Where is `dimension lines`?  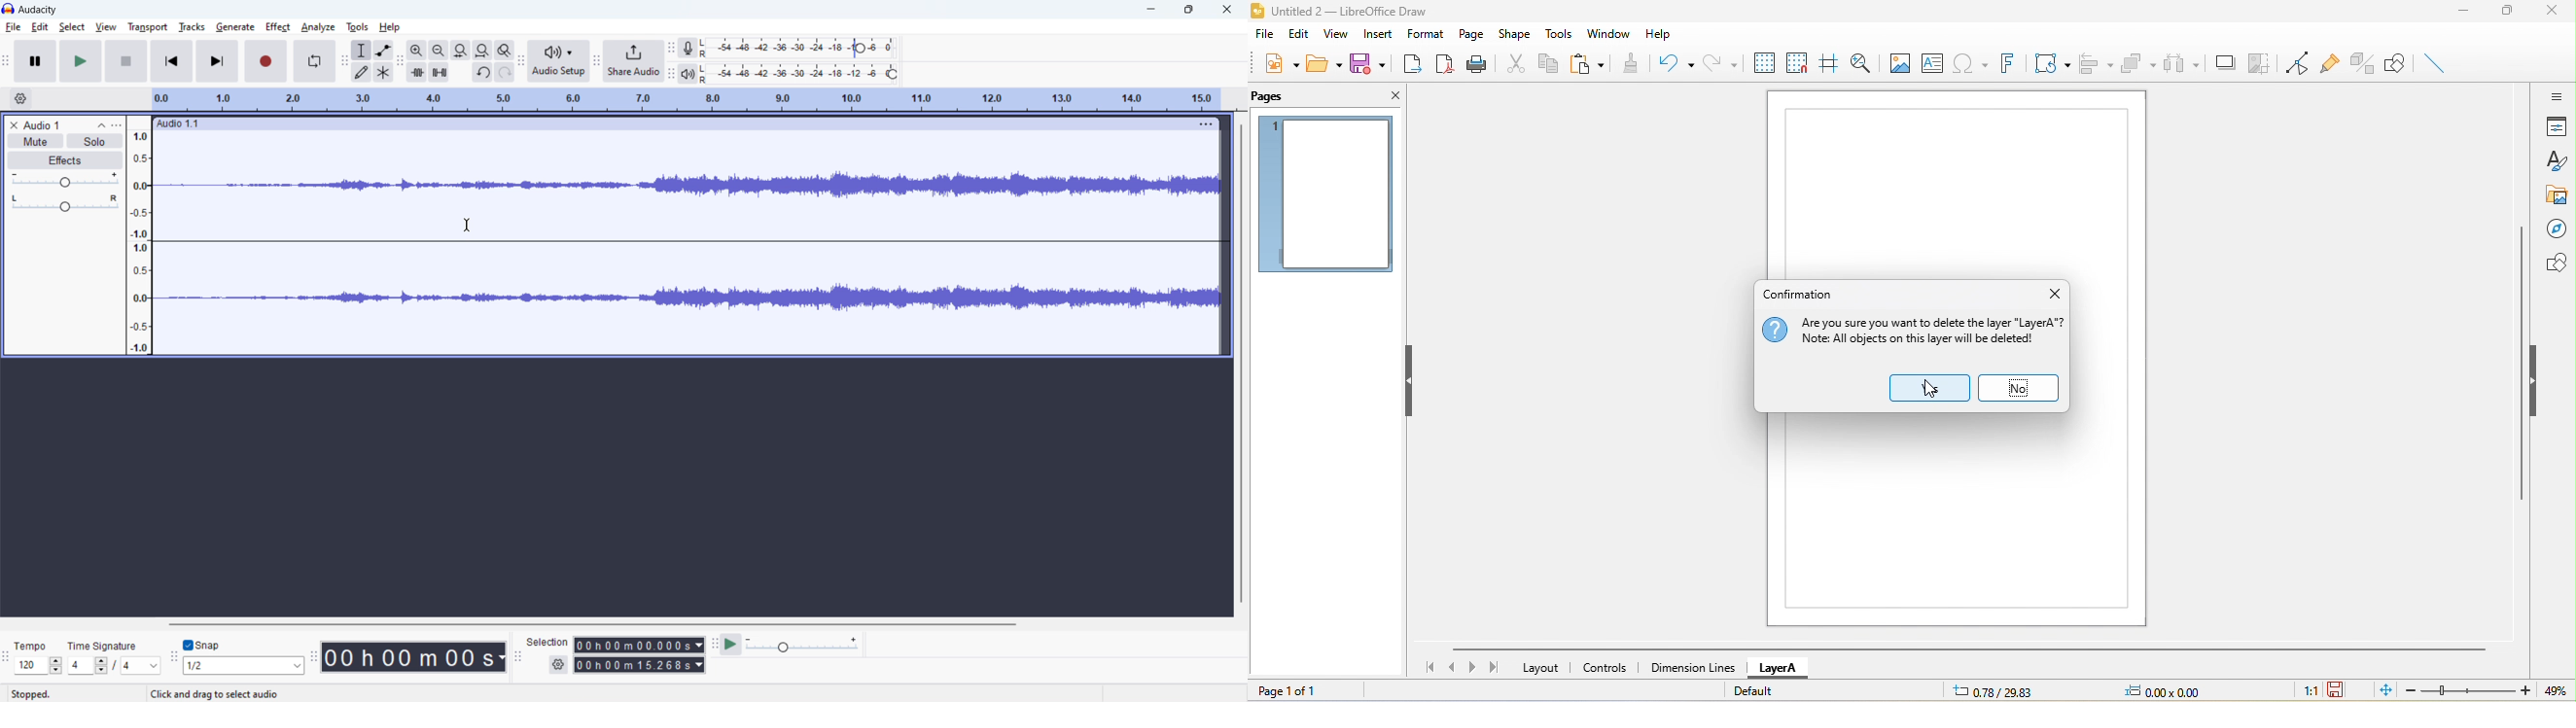 dimension lines is located at coordinates (1697, 668).